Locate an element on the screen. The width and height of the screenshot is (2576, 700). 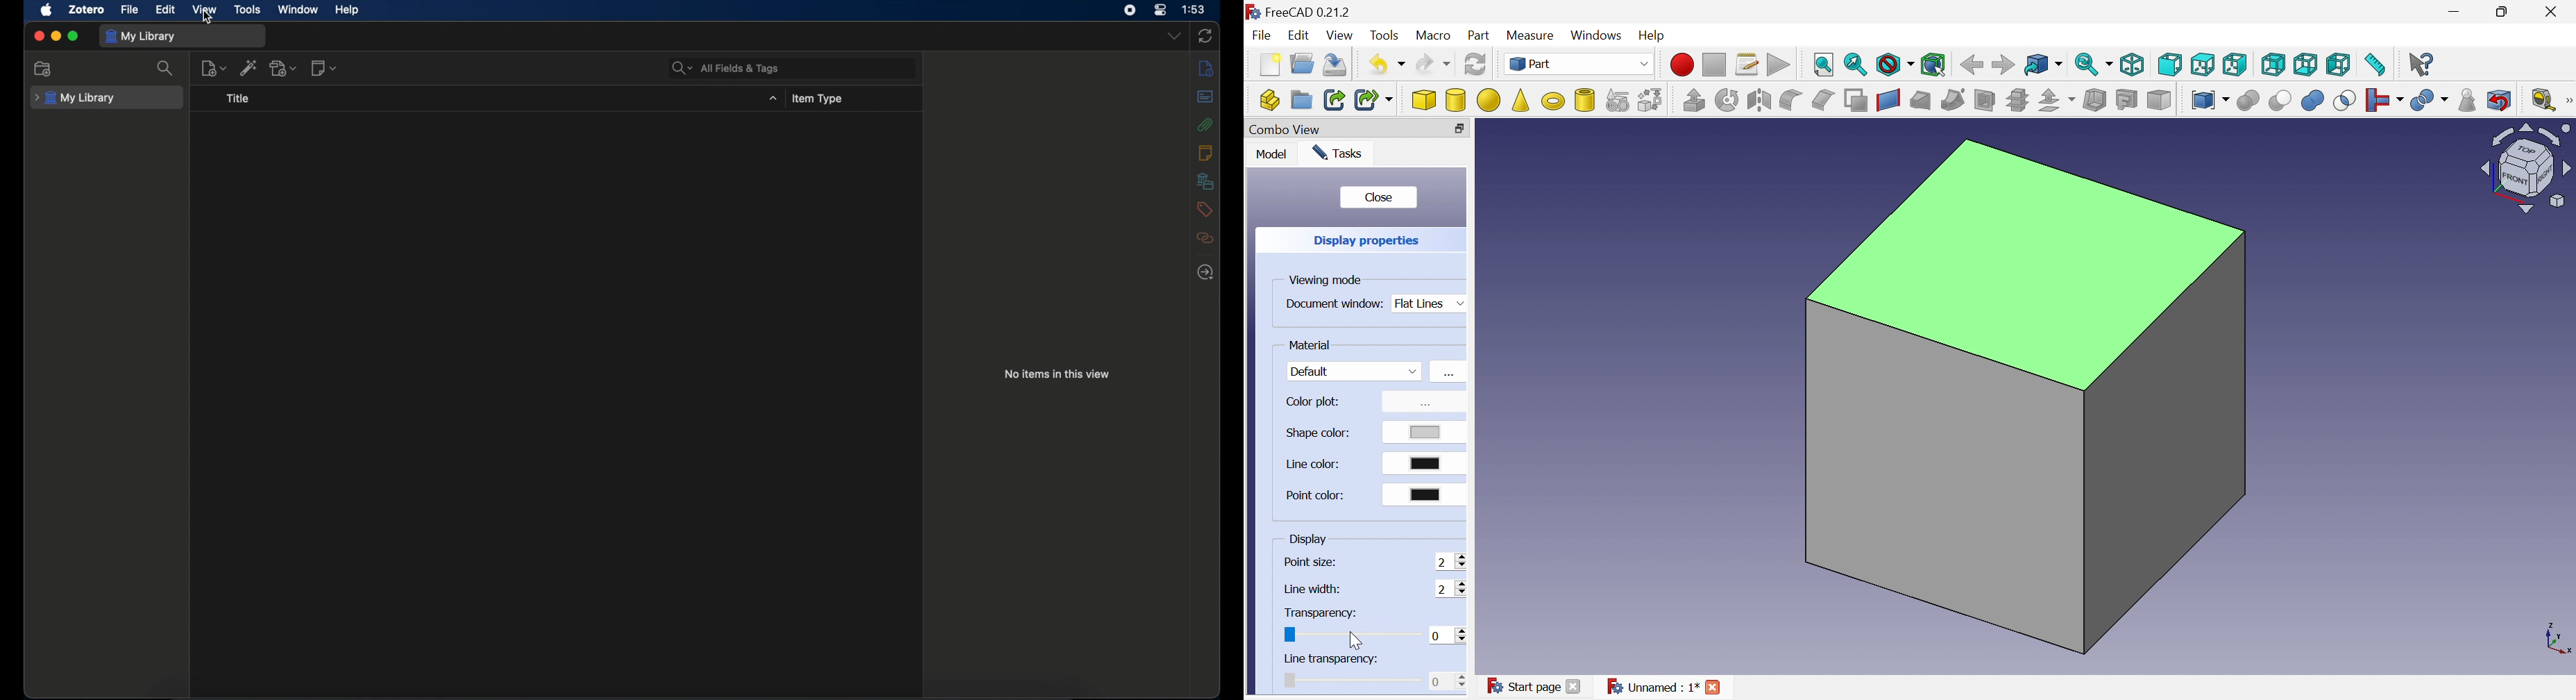
Select color is located at coordinates (1427, 432).